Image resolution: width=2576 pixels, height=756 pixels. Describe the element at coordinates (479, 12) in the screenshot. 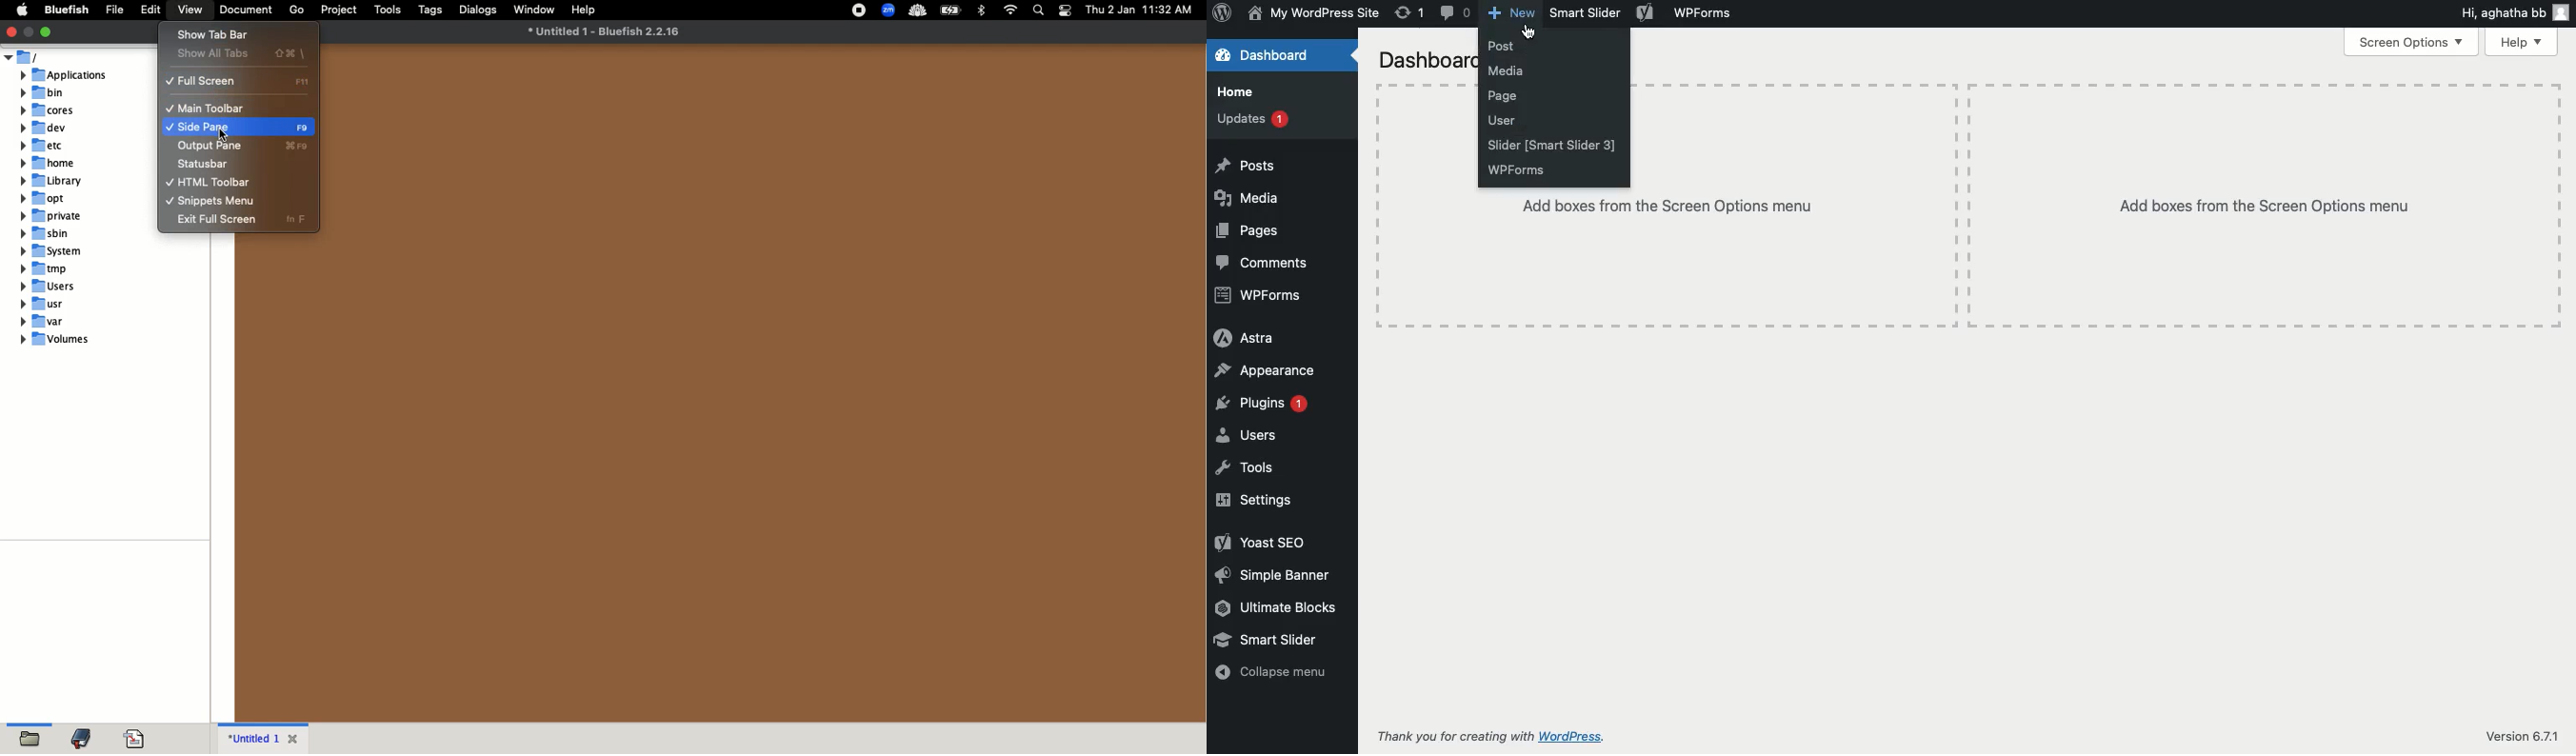

I see `dialogs` at that location.